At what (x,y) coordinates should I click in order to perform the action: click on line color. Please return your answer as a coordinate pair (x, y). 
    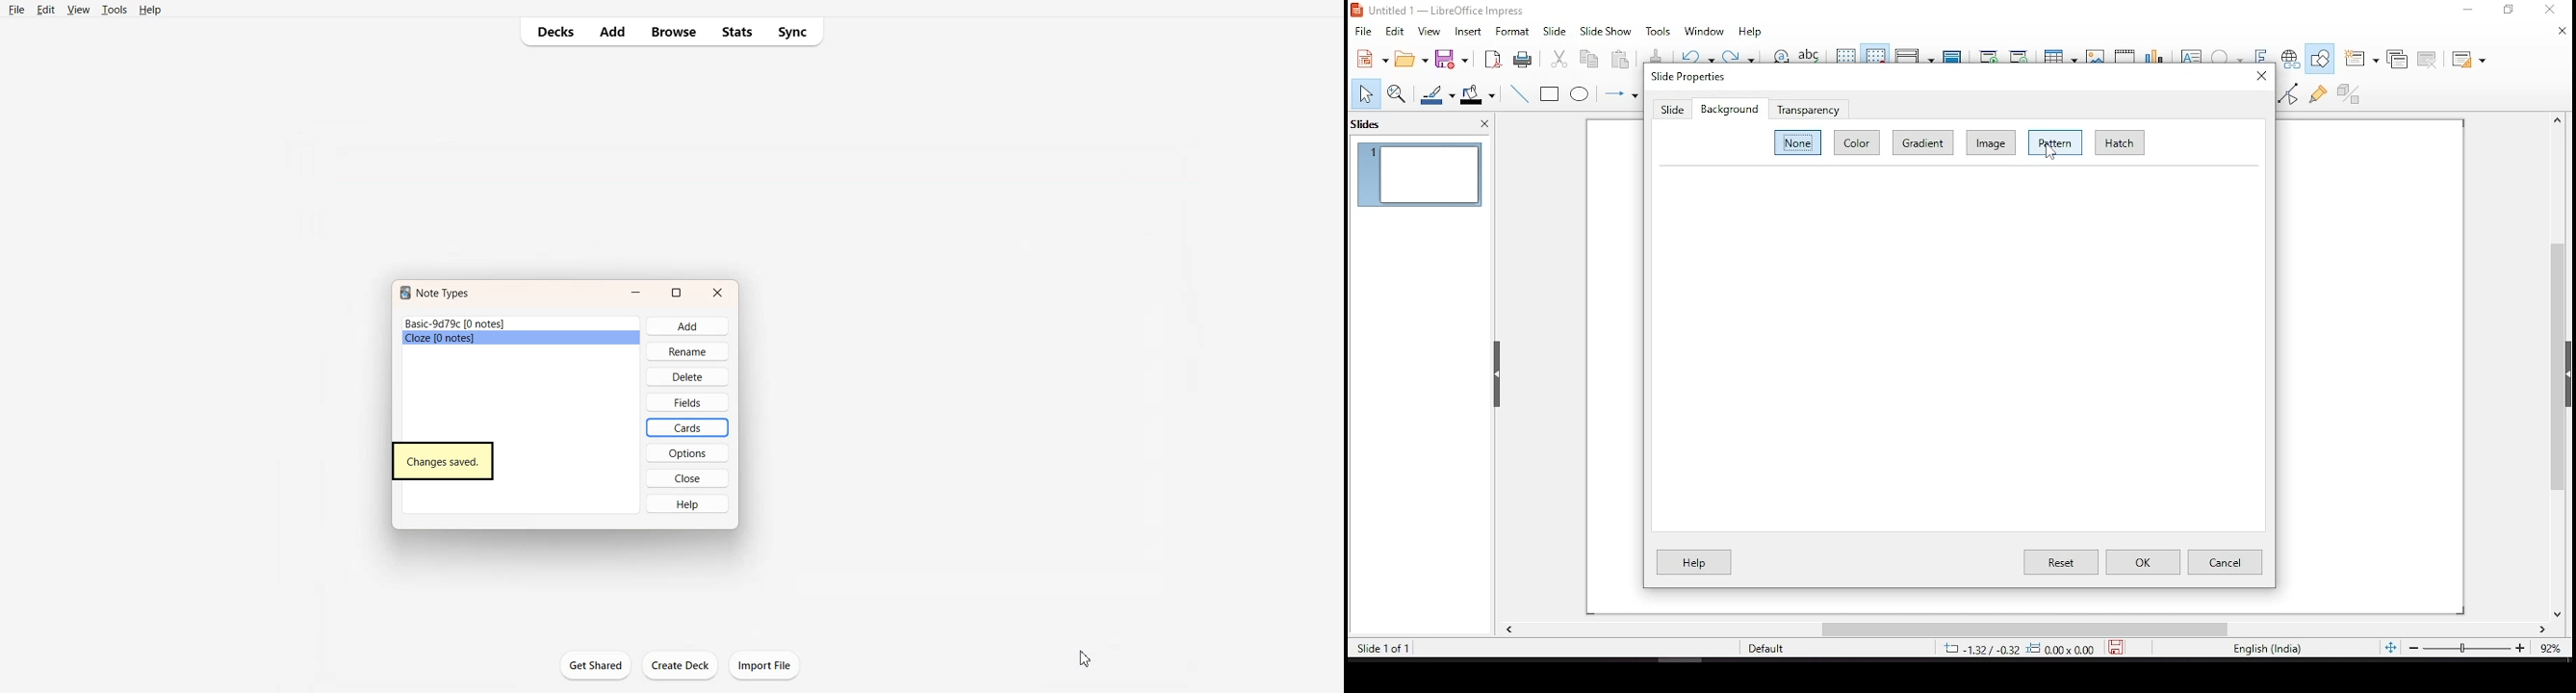
    Looking at the image, I should click on (1435, 93).